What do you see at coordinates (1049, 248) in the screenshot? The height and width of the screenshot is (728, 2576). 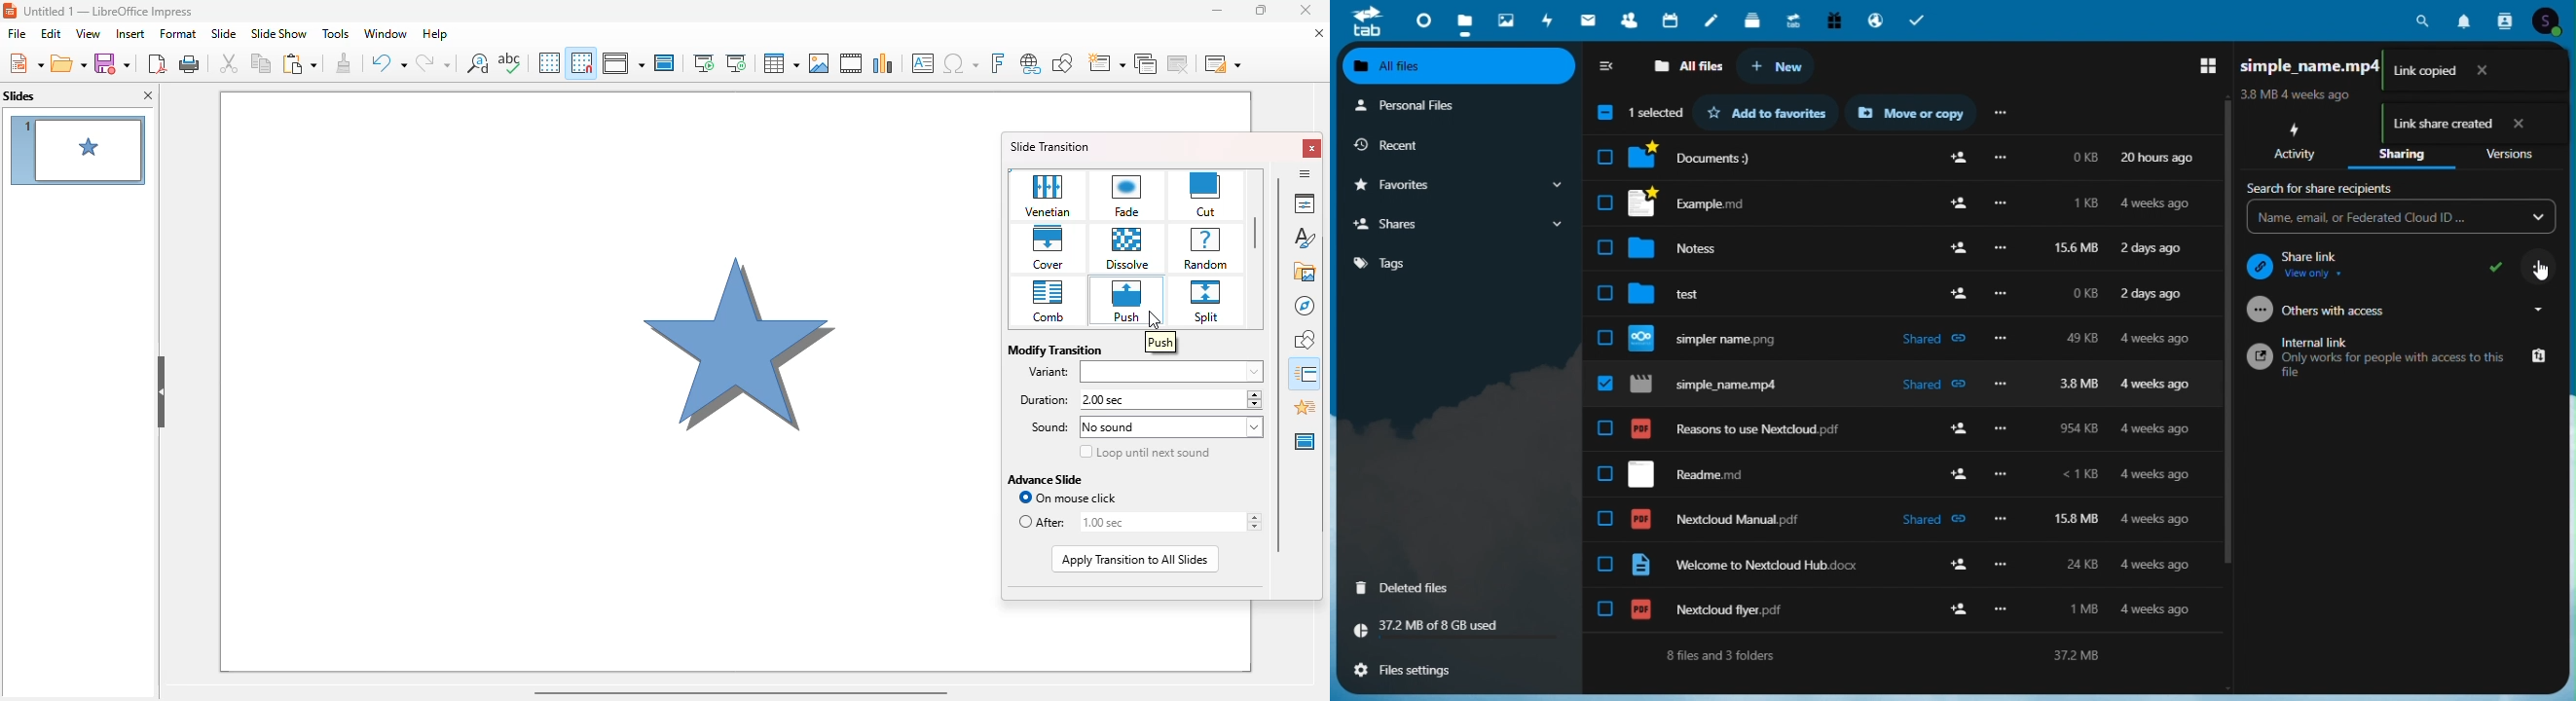 I see `cover` at bounding box center [1049, 248].